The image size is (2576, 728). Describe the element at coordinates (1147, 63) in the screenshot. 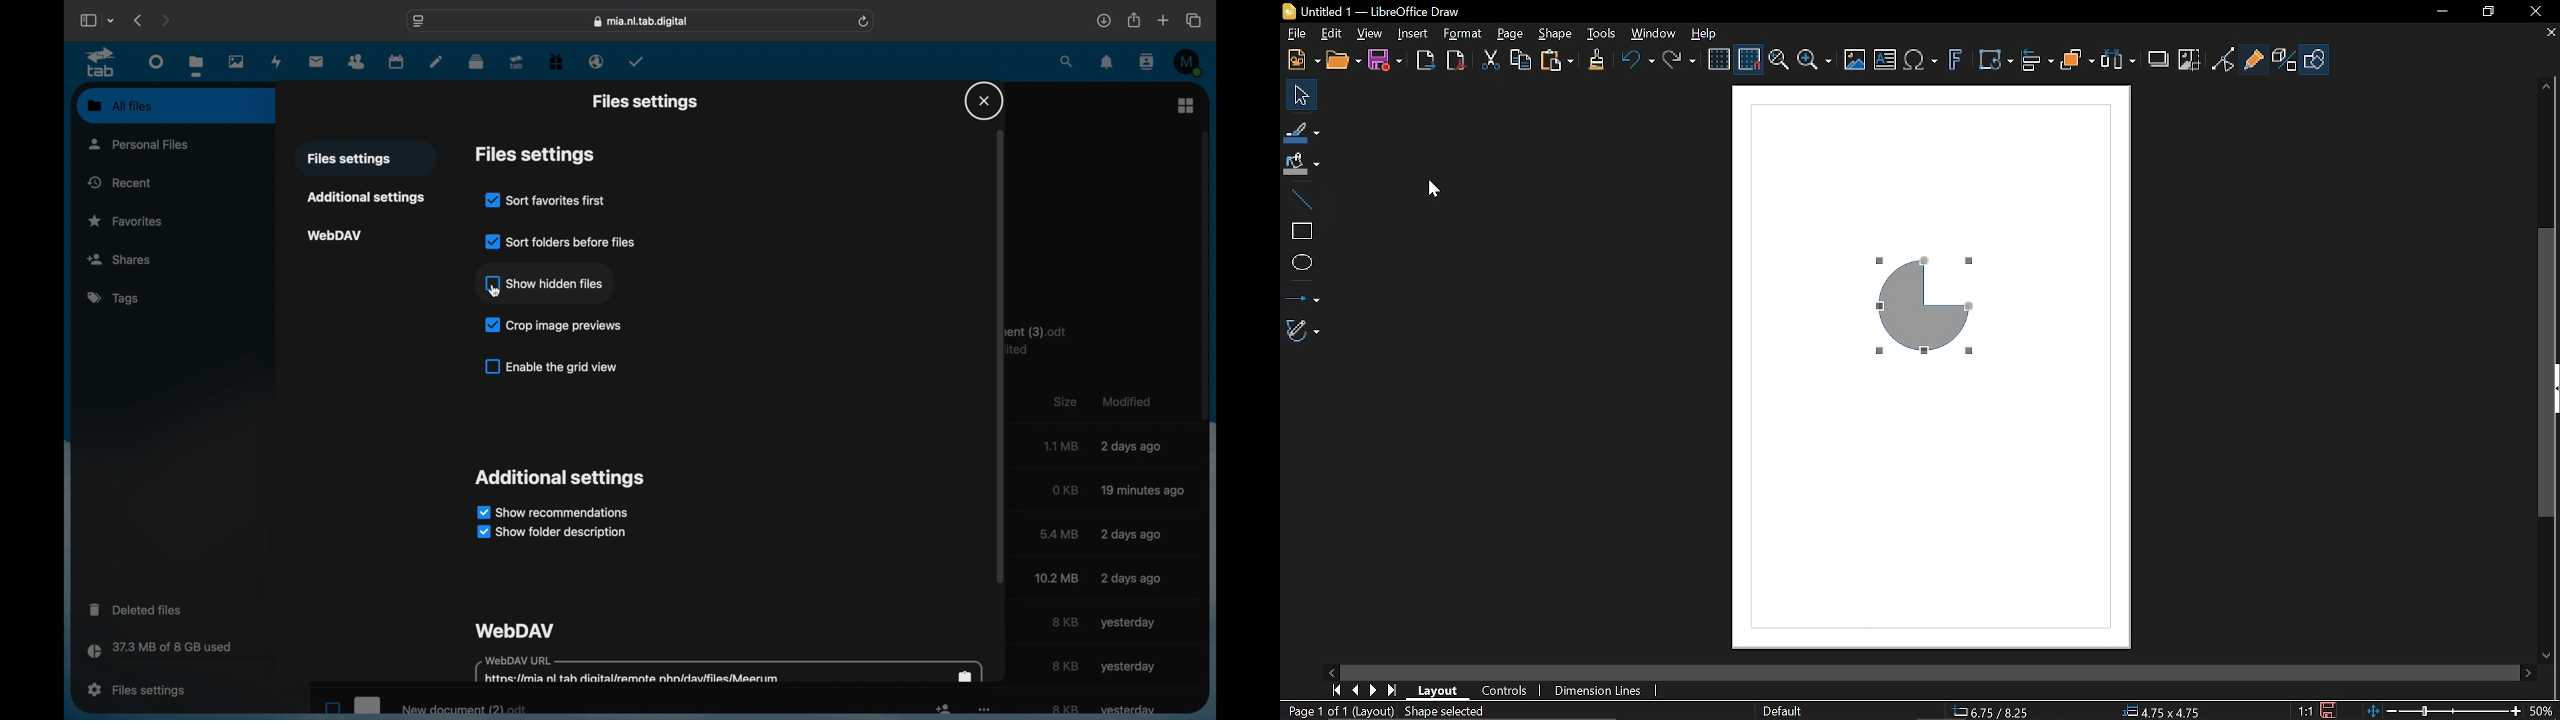

I see `contacts` at that location.